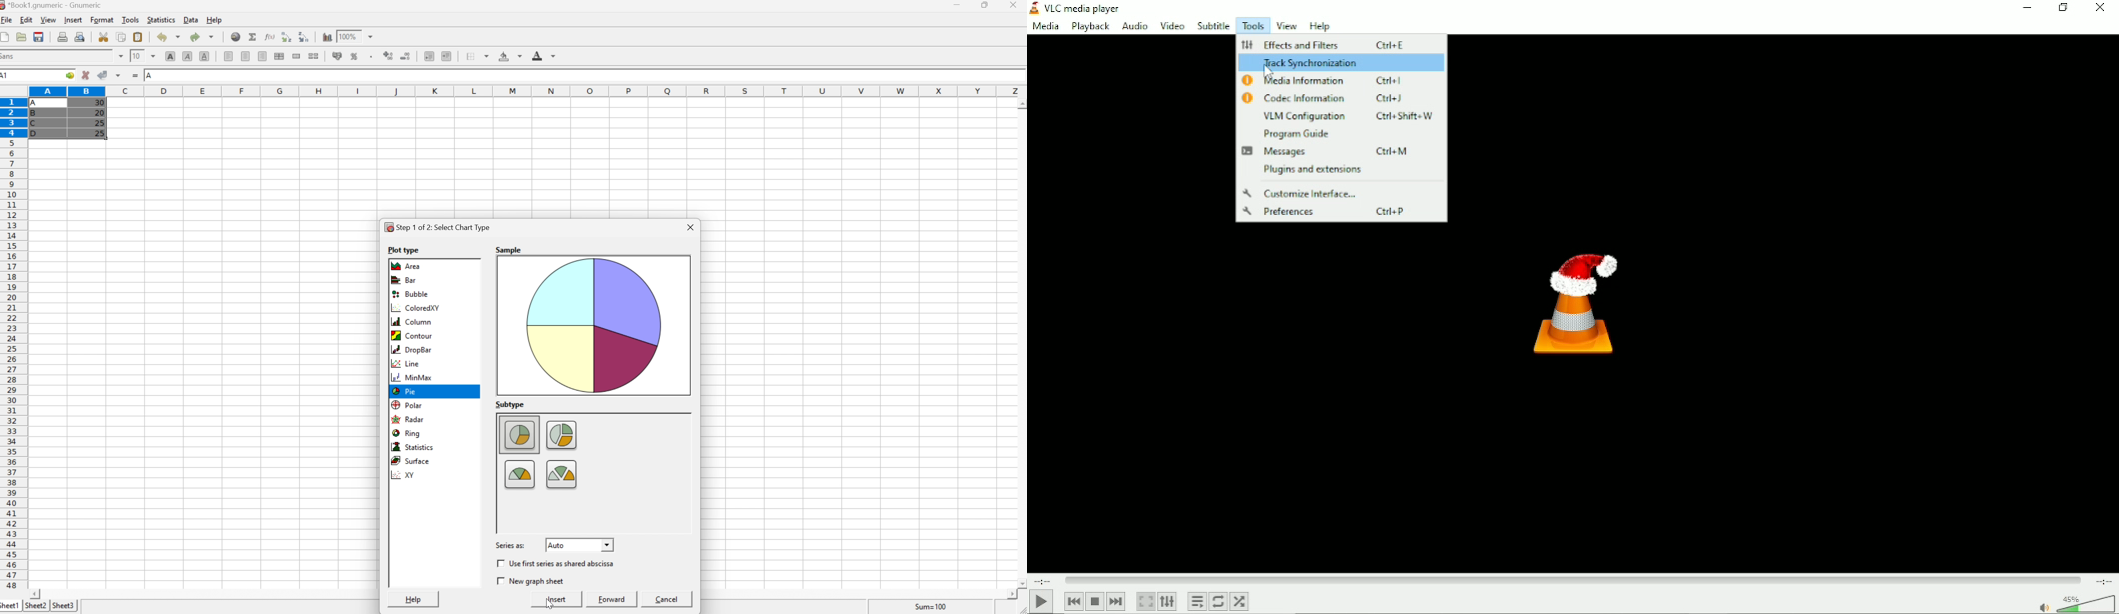 This screenshot has height=616, width=2128. What do you see at coordinates (313, 56) in the screenshot?
I see `Split merged ranges of cells` at bounding box center [313, 56].